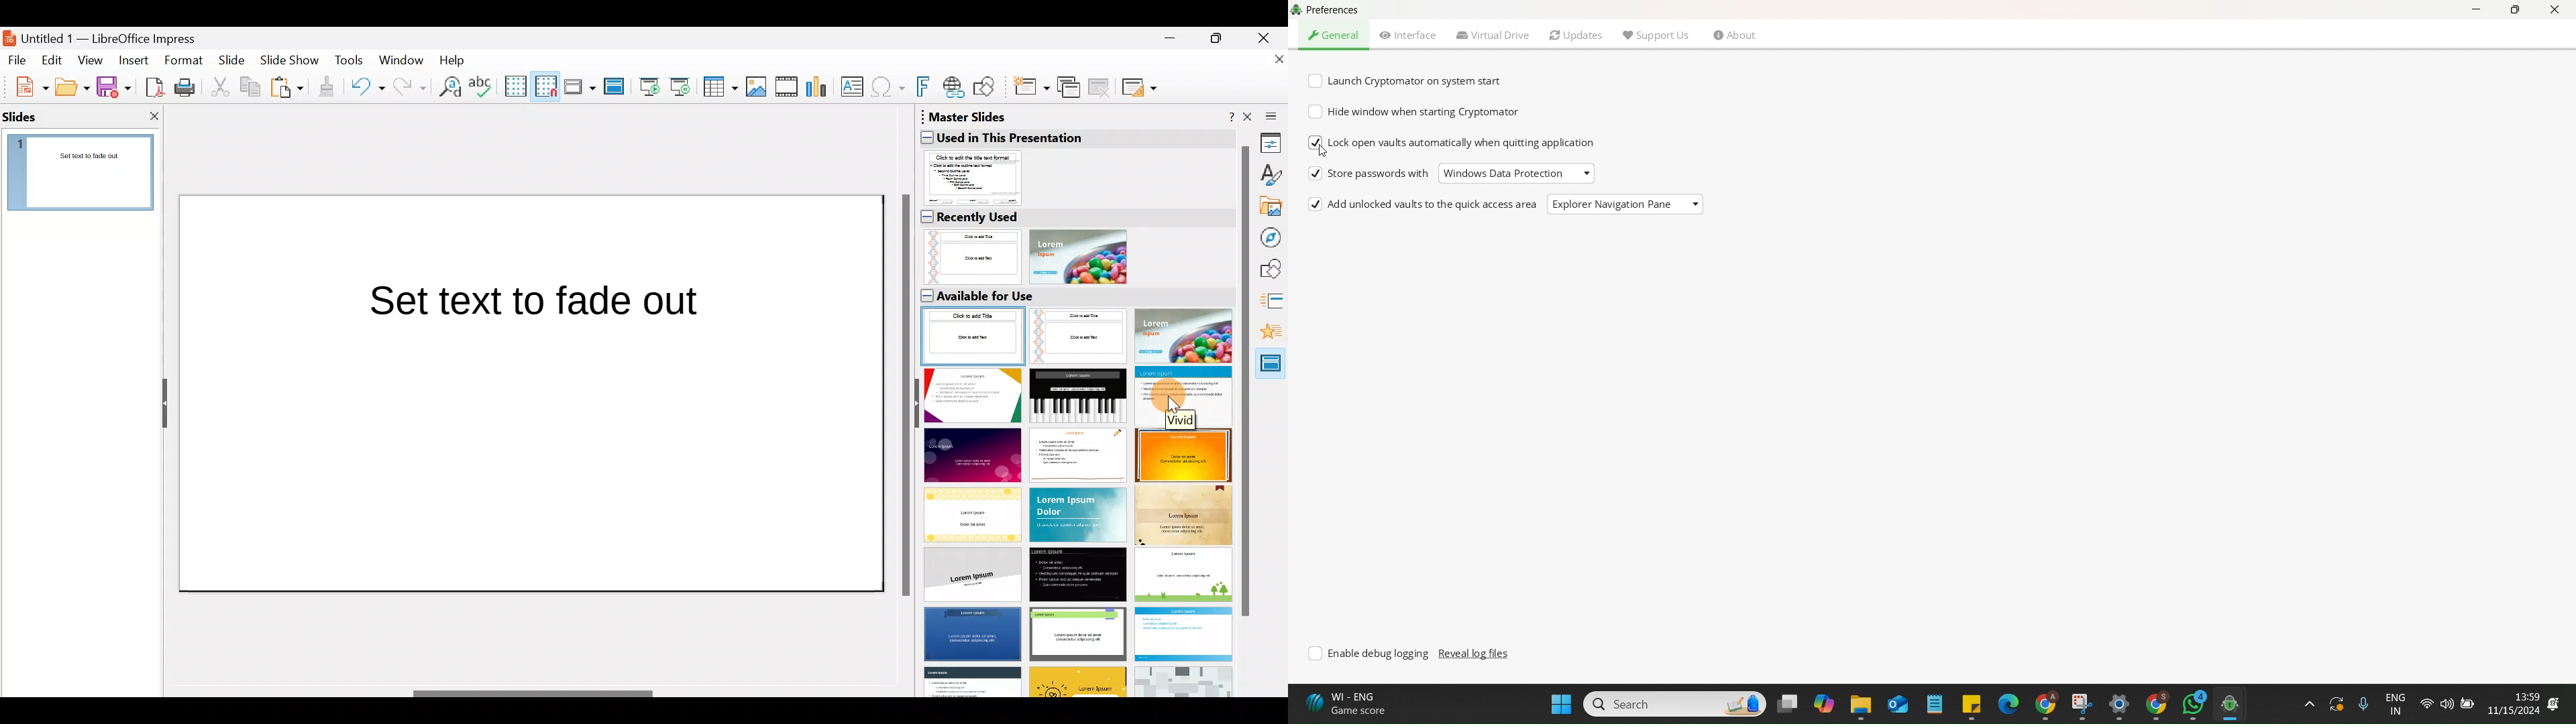  I want to click on Tools, so click(350, 62).